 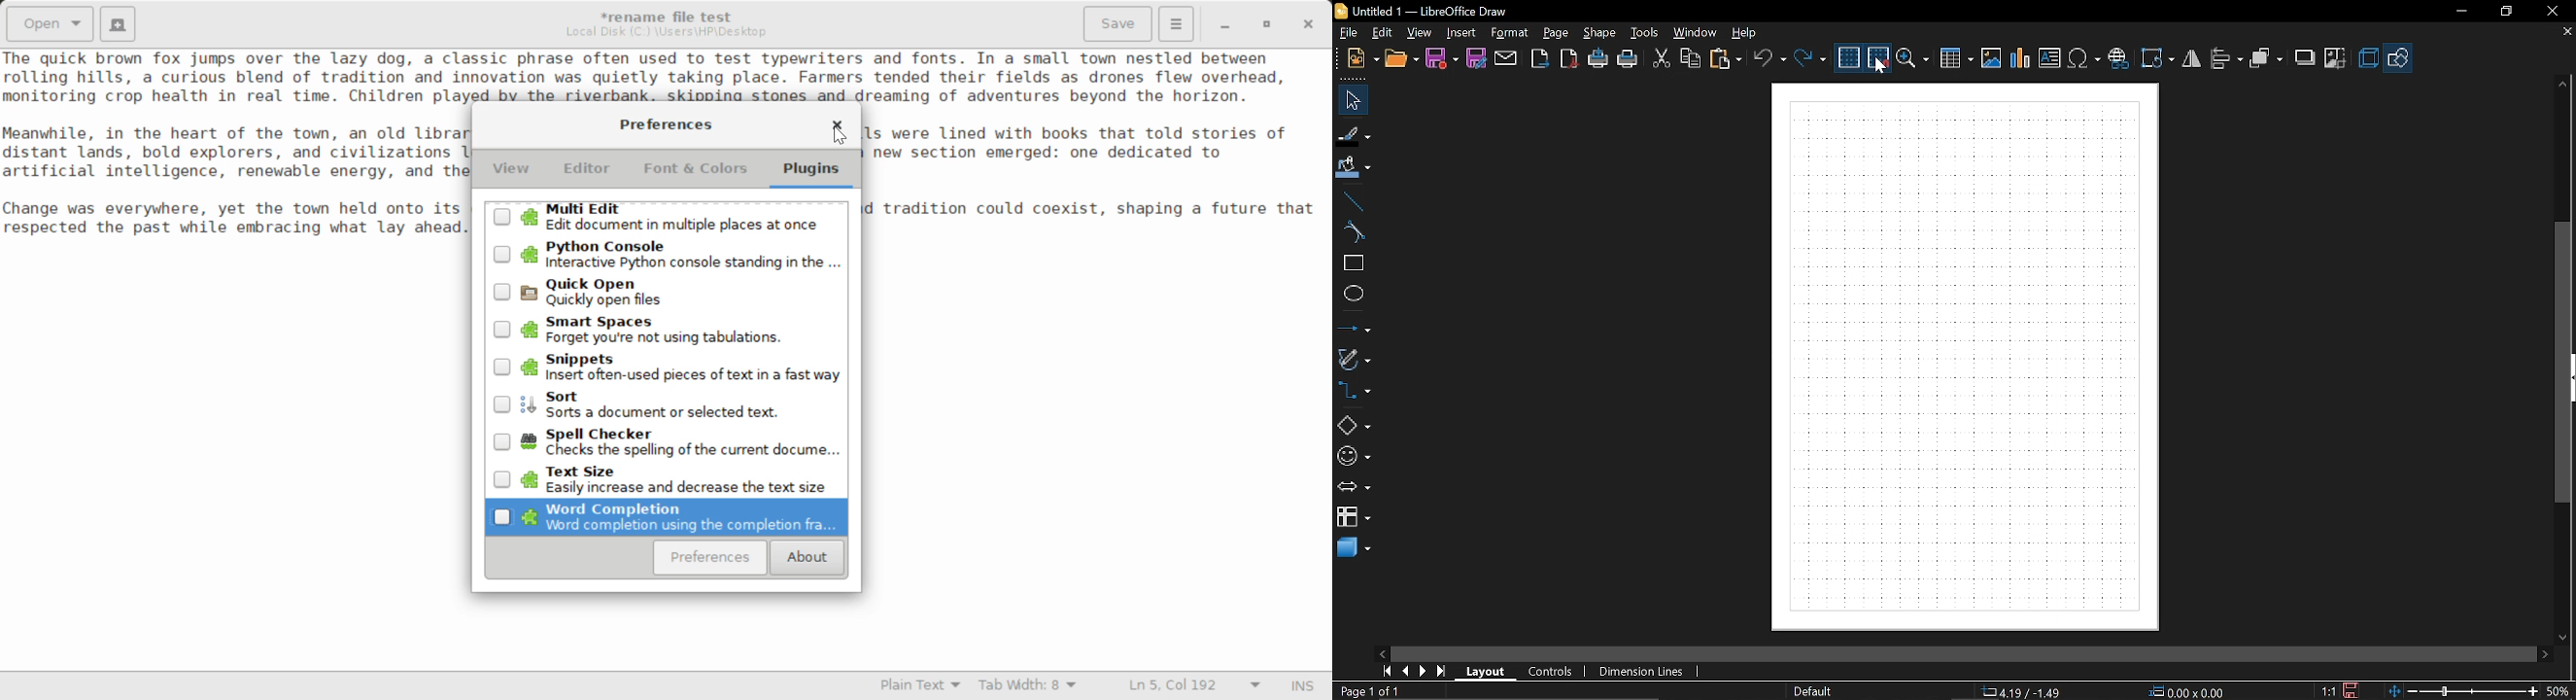 I want to click on Transfromation, so click(x=2160, y=57).